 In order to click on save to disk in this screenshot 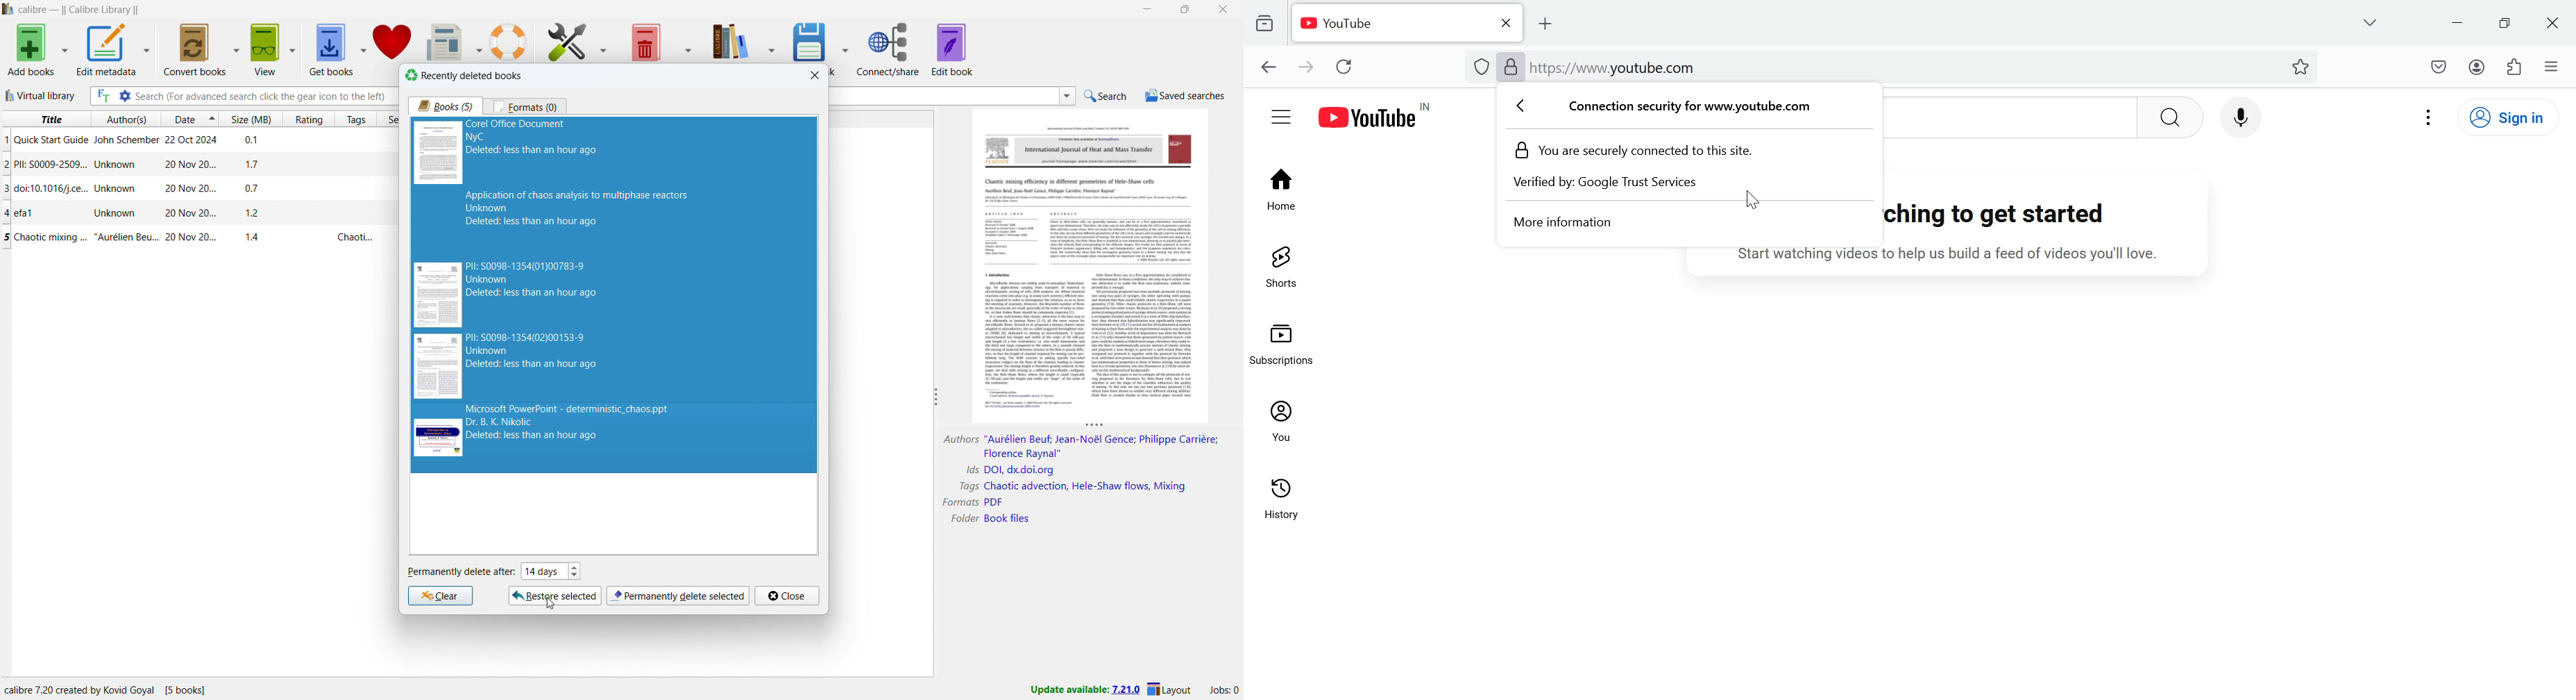, I will do `click(811, 40)`.